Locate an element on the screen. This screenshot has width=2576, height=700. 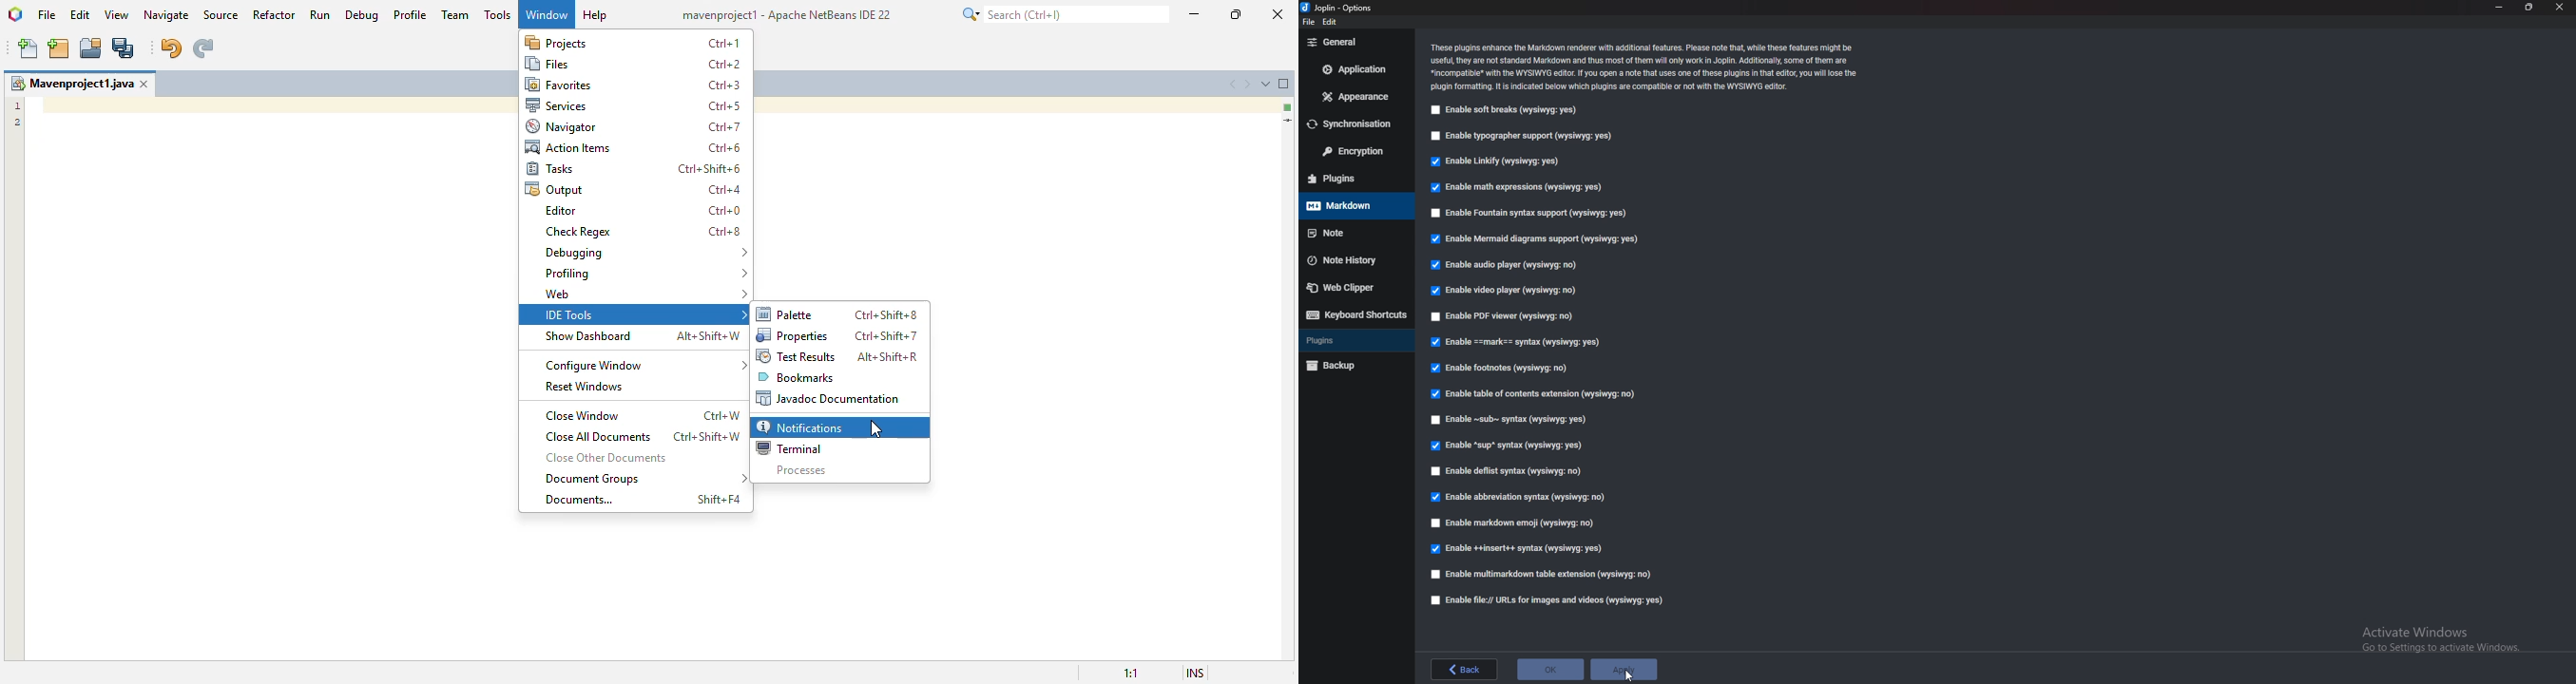
Web clipper is located at coordinates (1350, 285).